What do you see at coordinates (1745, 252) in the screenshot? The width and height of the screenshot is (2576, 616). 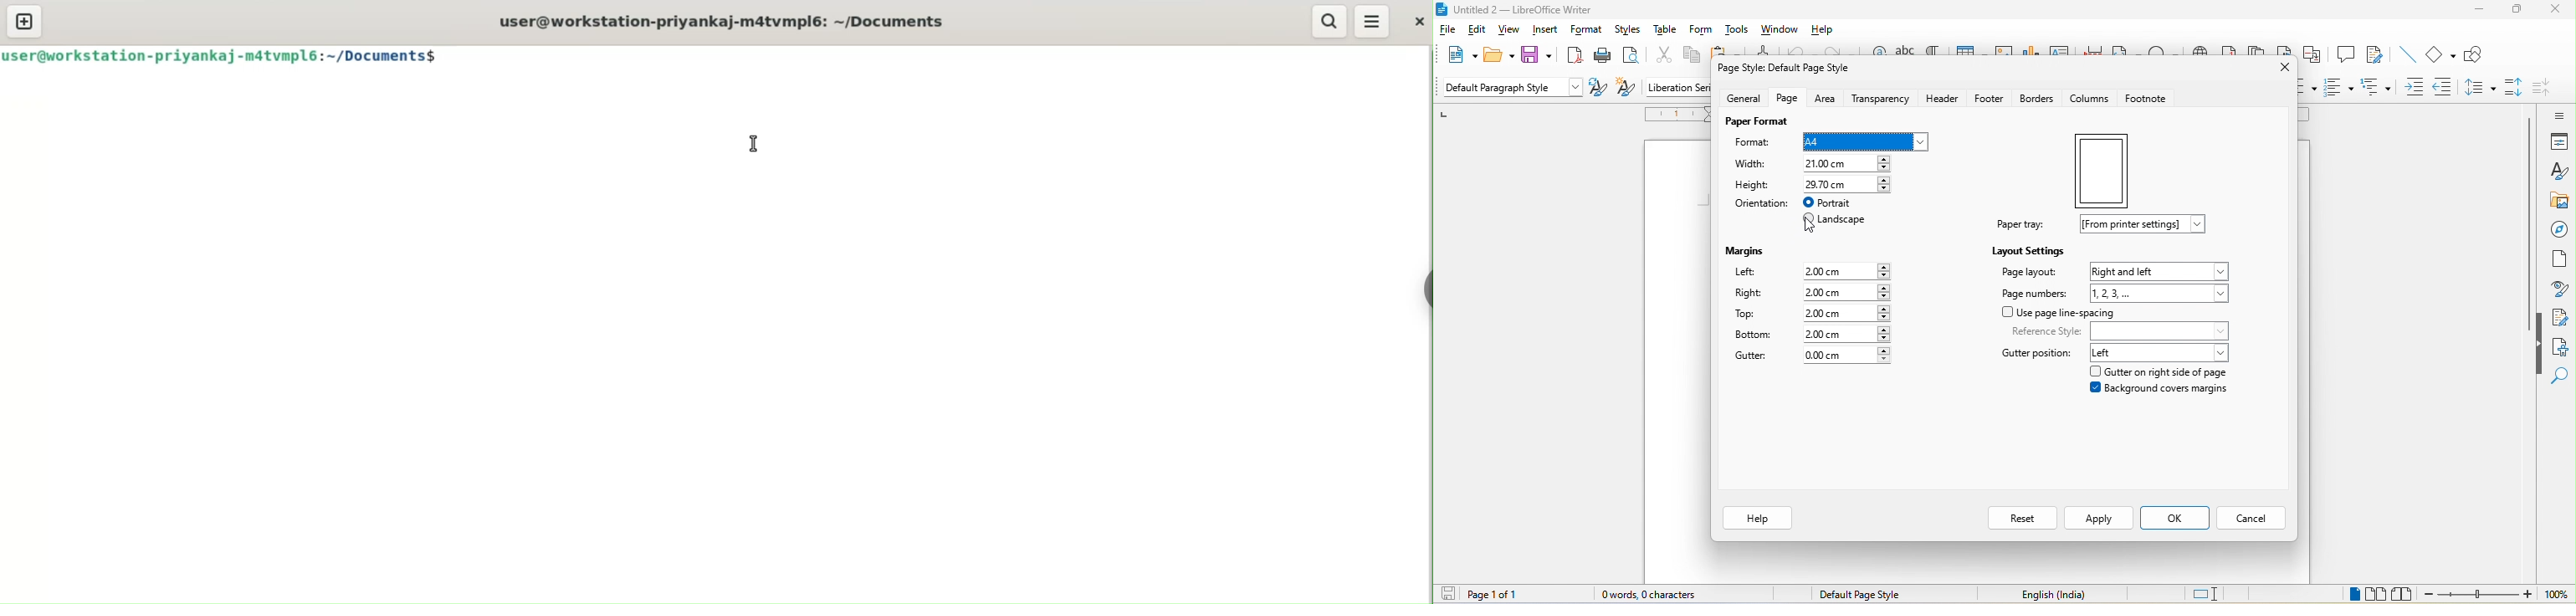 I see `margins` at bounding box center [1745, 252].